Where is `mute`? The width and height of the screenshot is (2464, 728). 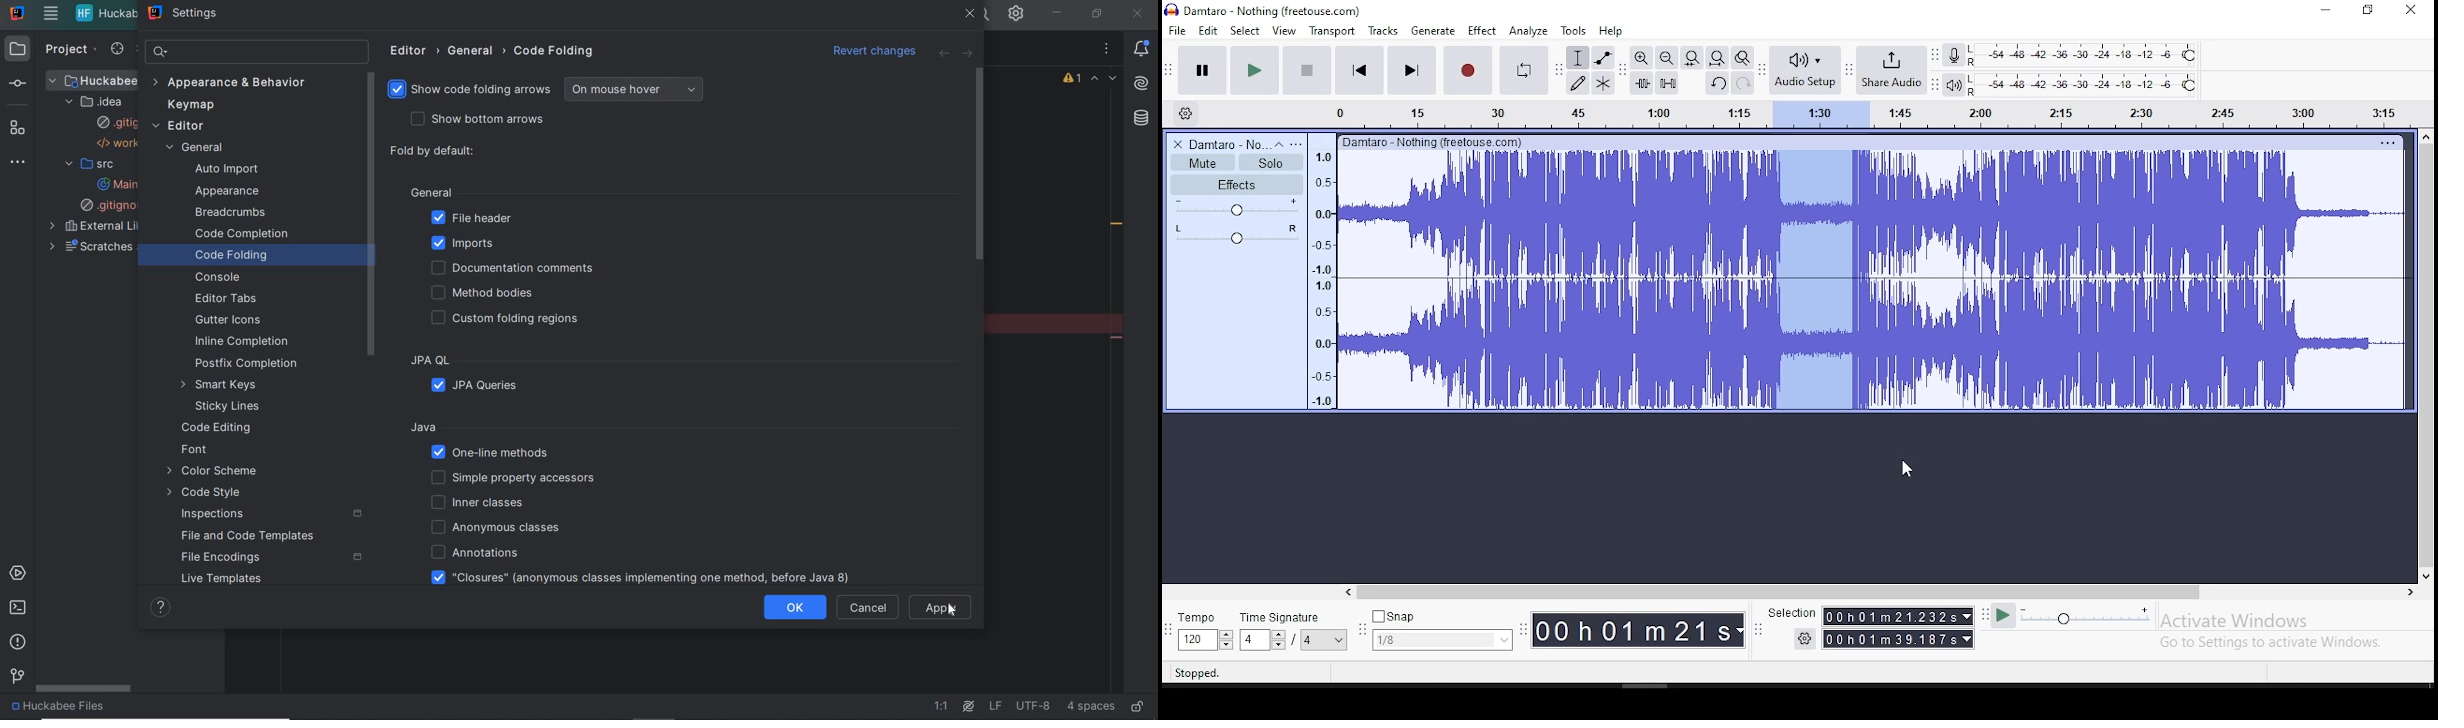
mute is located at coordinates (1202, 163).